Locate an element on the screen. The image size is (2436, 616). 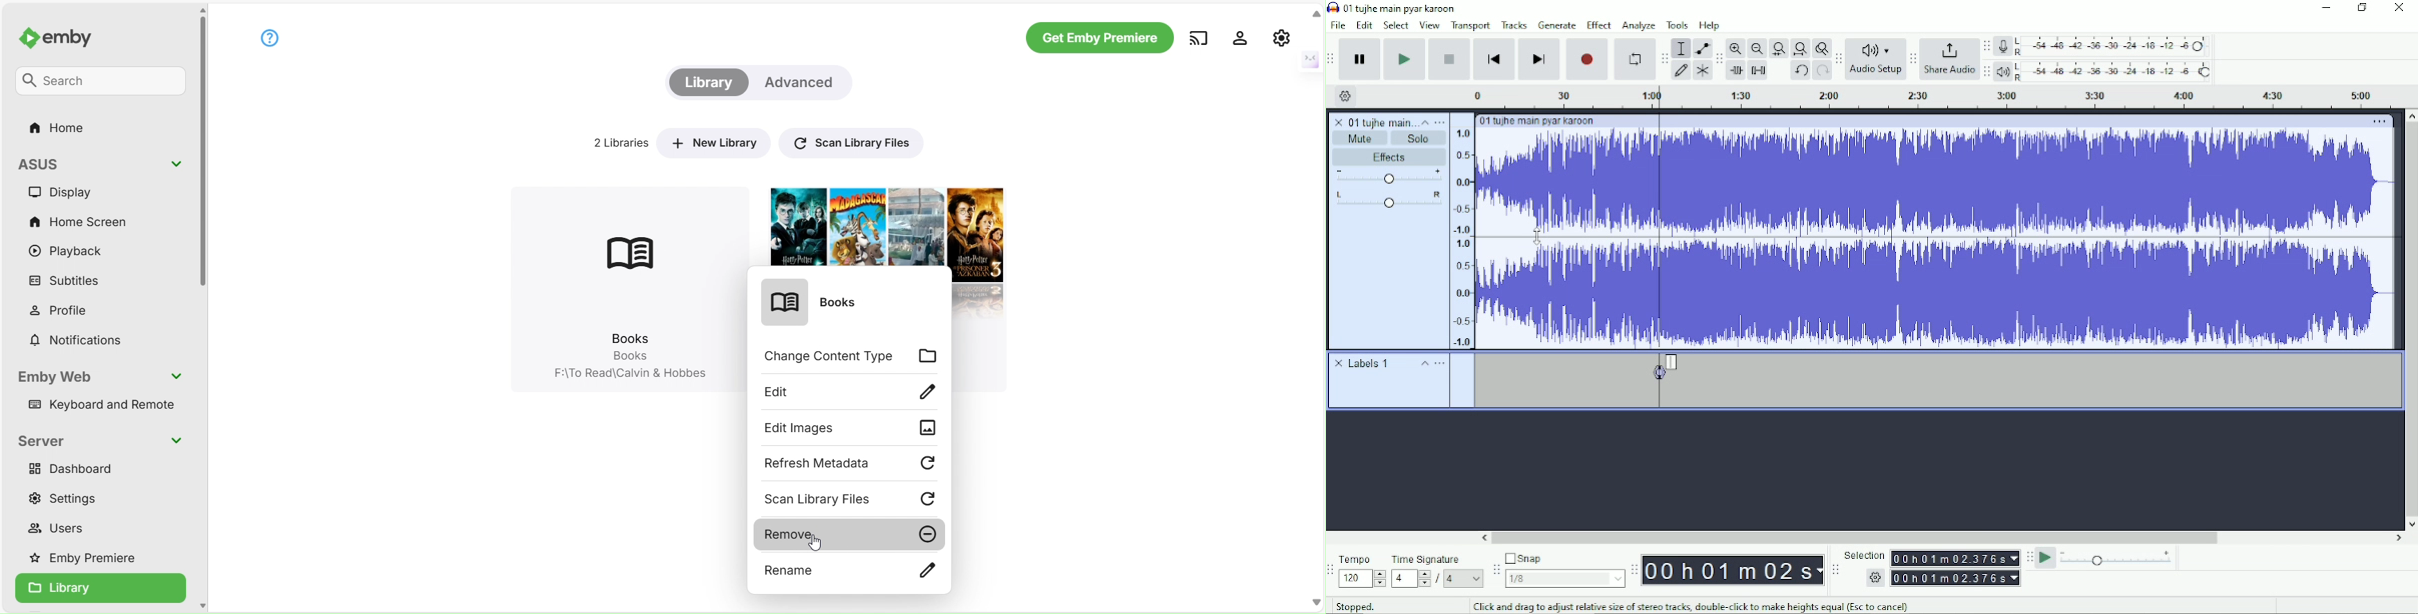
Subtitles is located at coordinates (69, 281).